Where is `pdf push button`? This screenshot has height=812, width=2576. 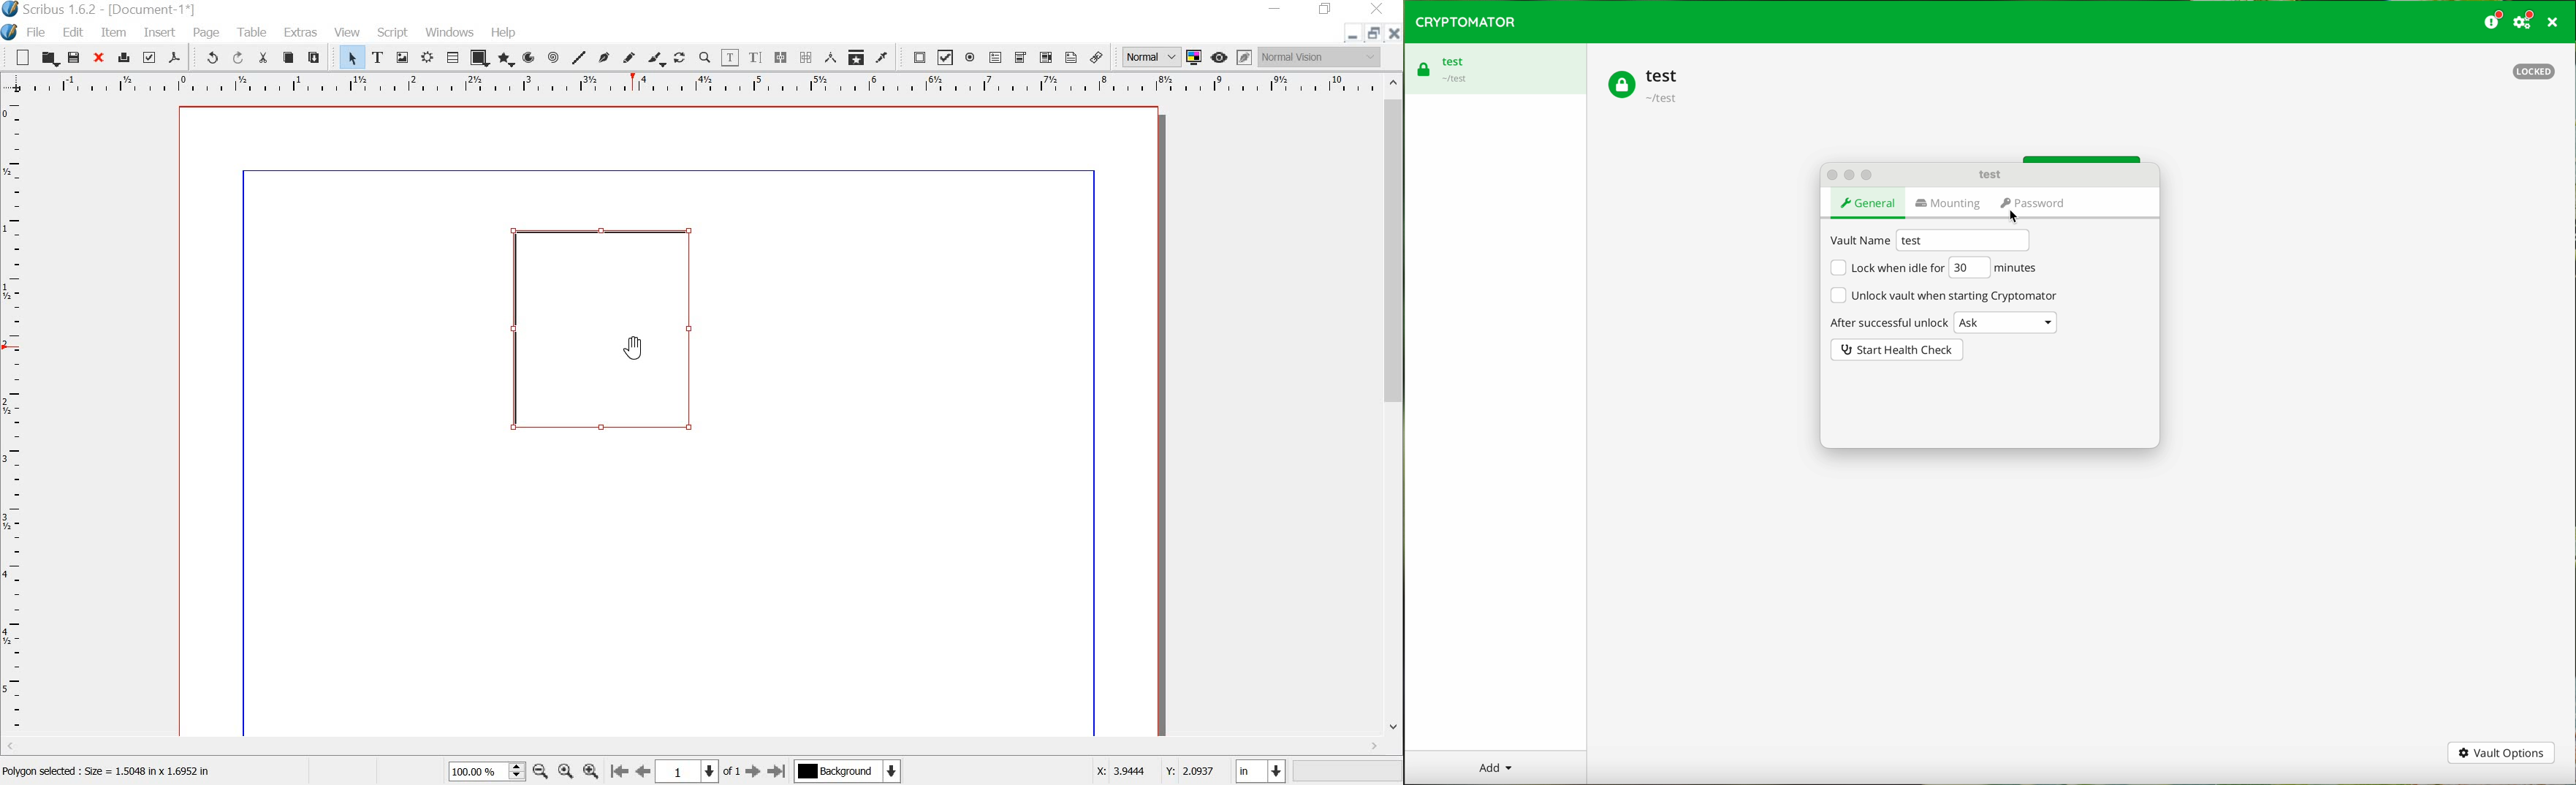 pdf push button is located at coordinates (915, 58).